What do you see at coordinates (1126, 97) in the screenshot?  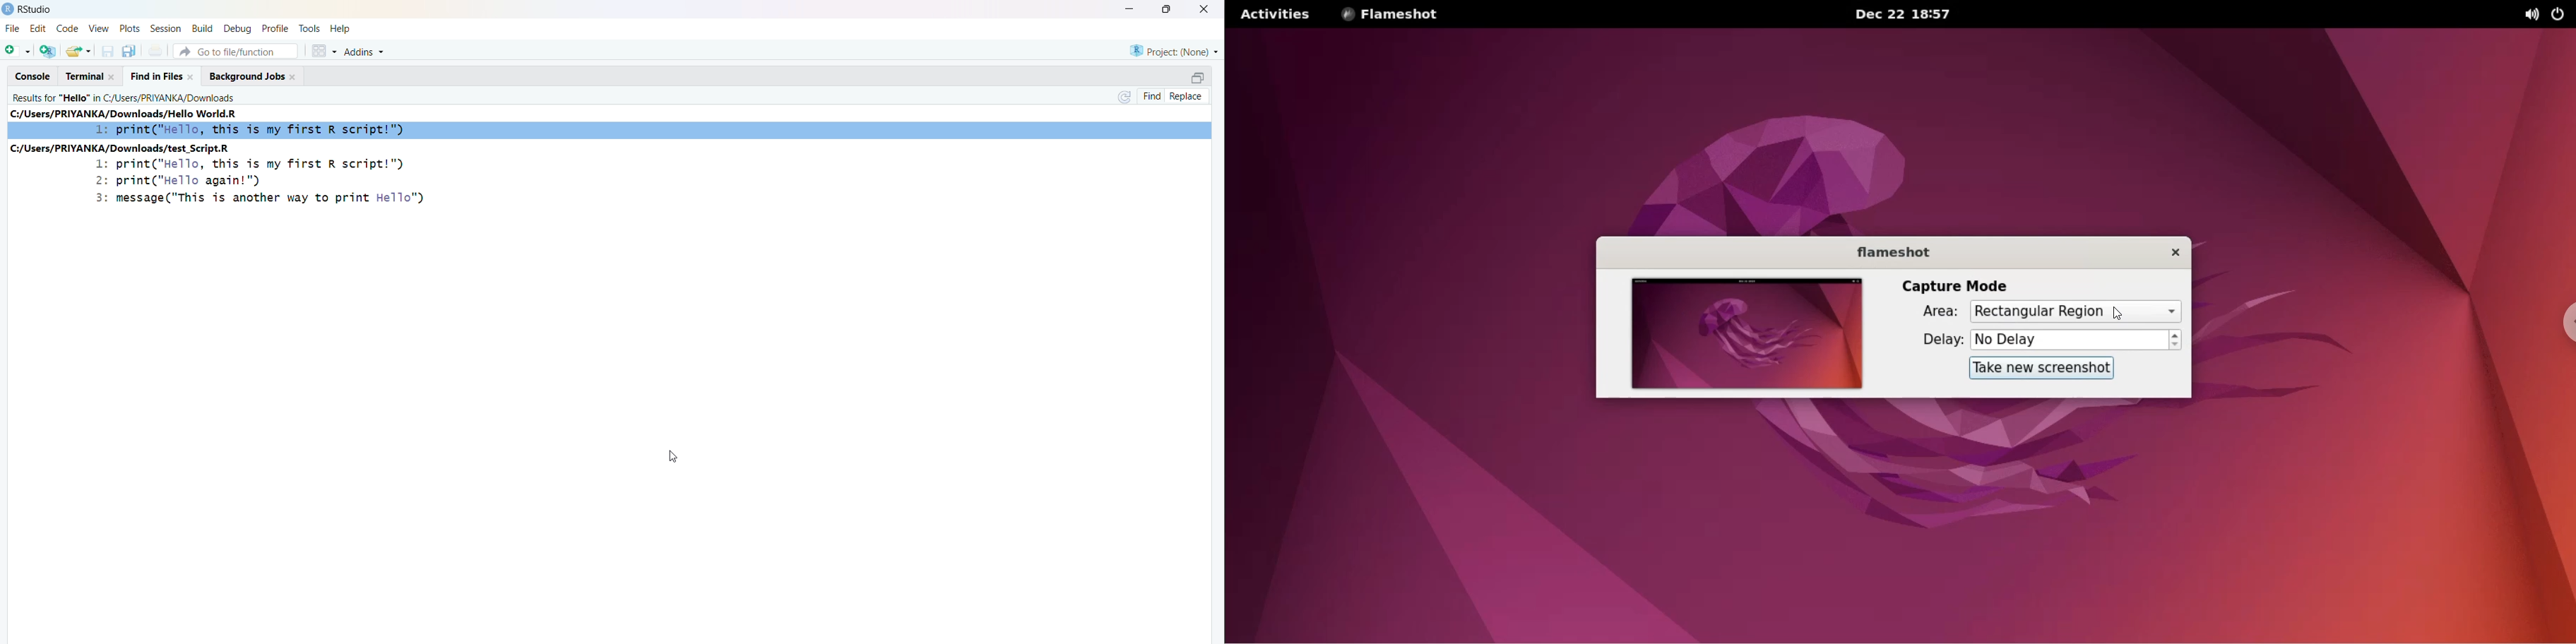 I see `Reload ` at bounding box center [1126, 97].